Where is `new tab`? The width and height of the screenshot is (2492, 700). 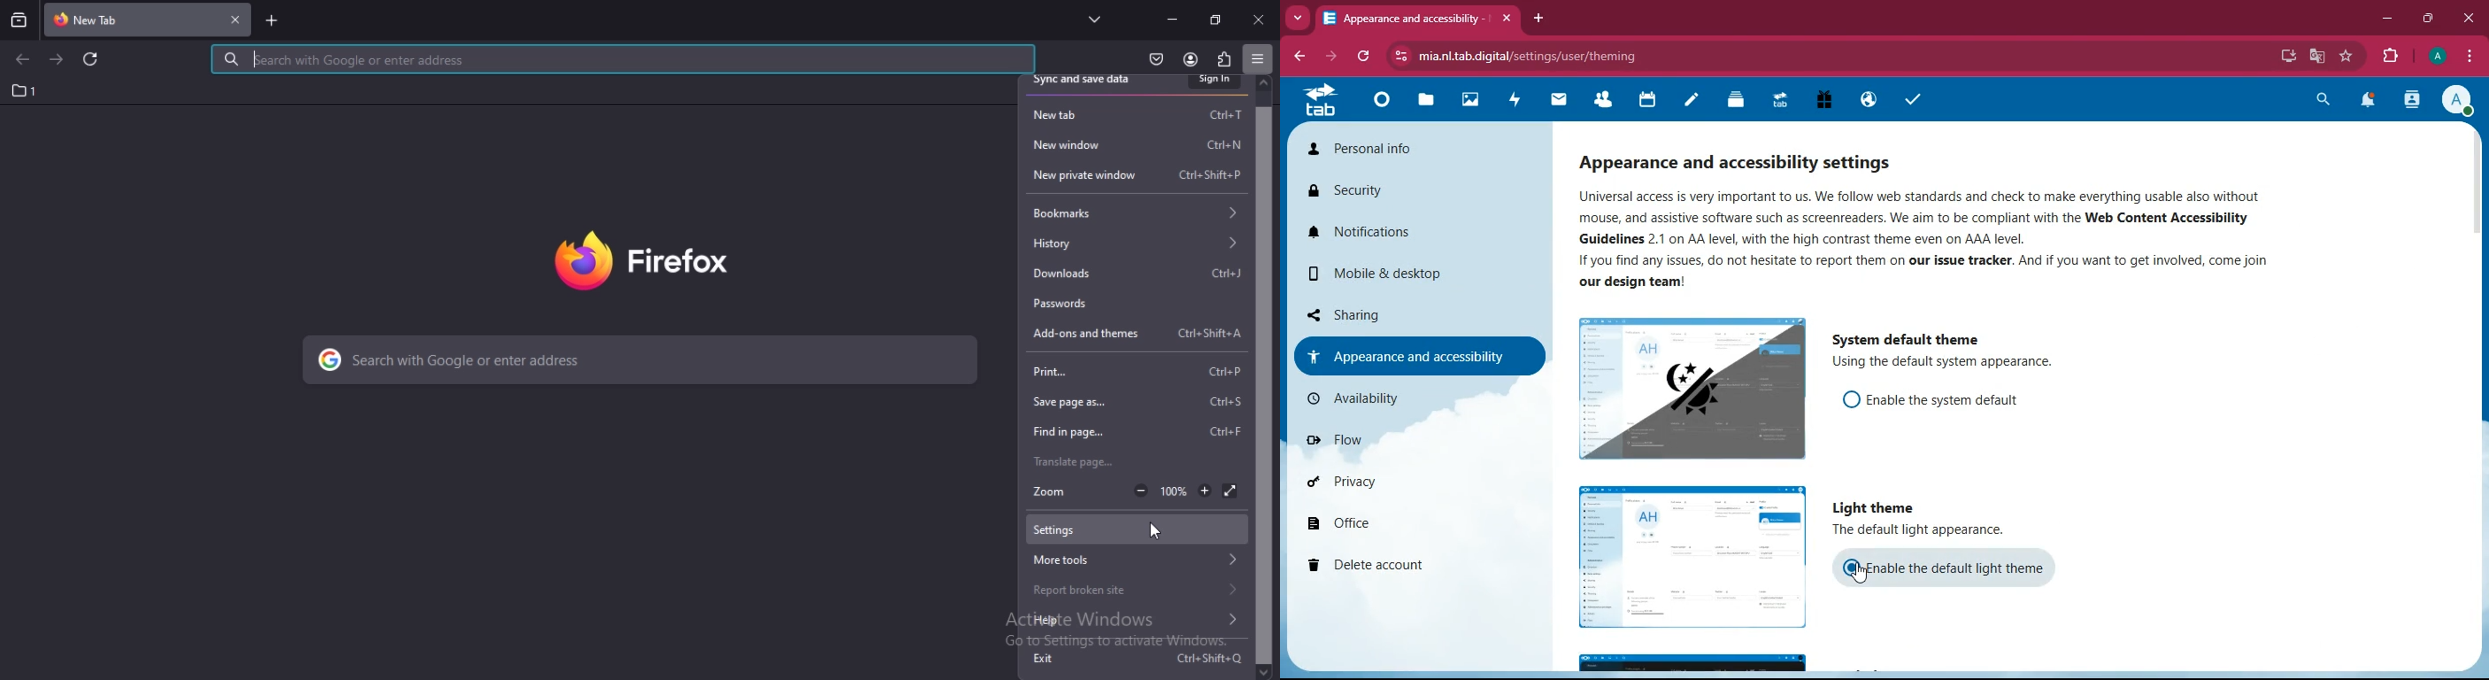
new tab is located at coordinates (1142, 112).